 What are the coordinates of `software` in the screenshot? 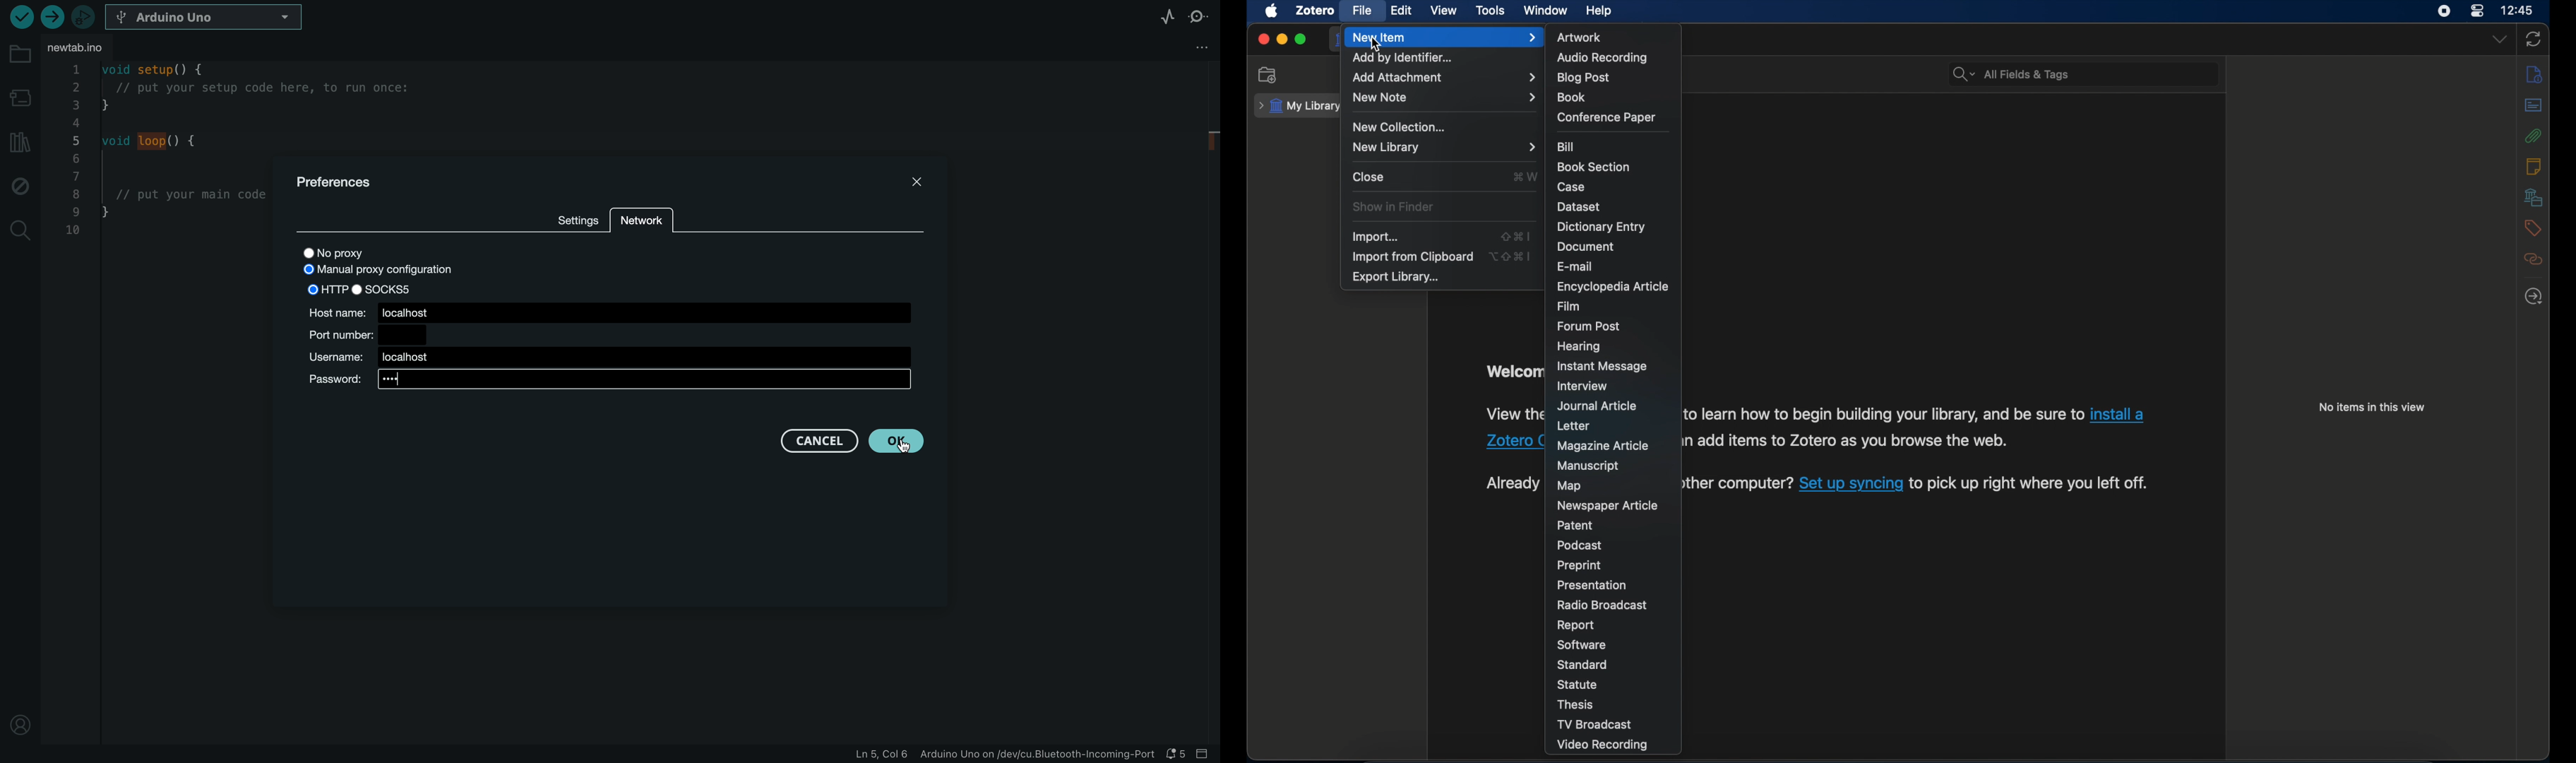 It's located at (1582, 645).